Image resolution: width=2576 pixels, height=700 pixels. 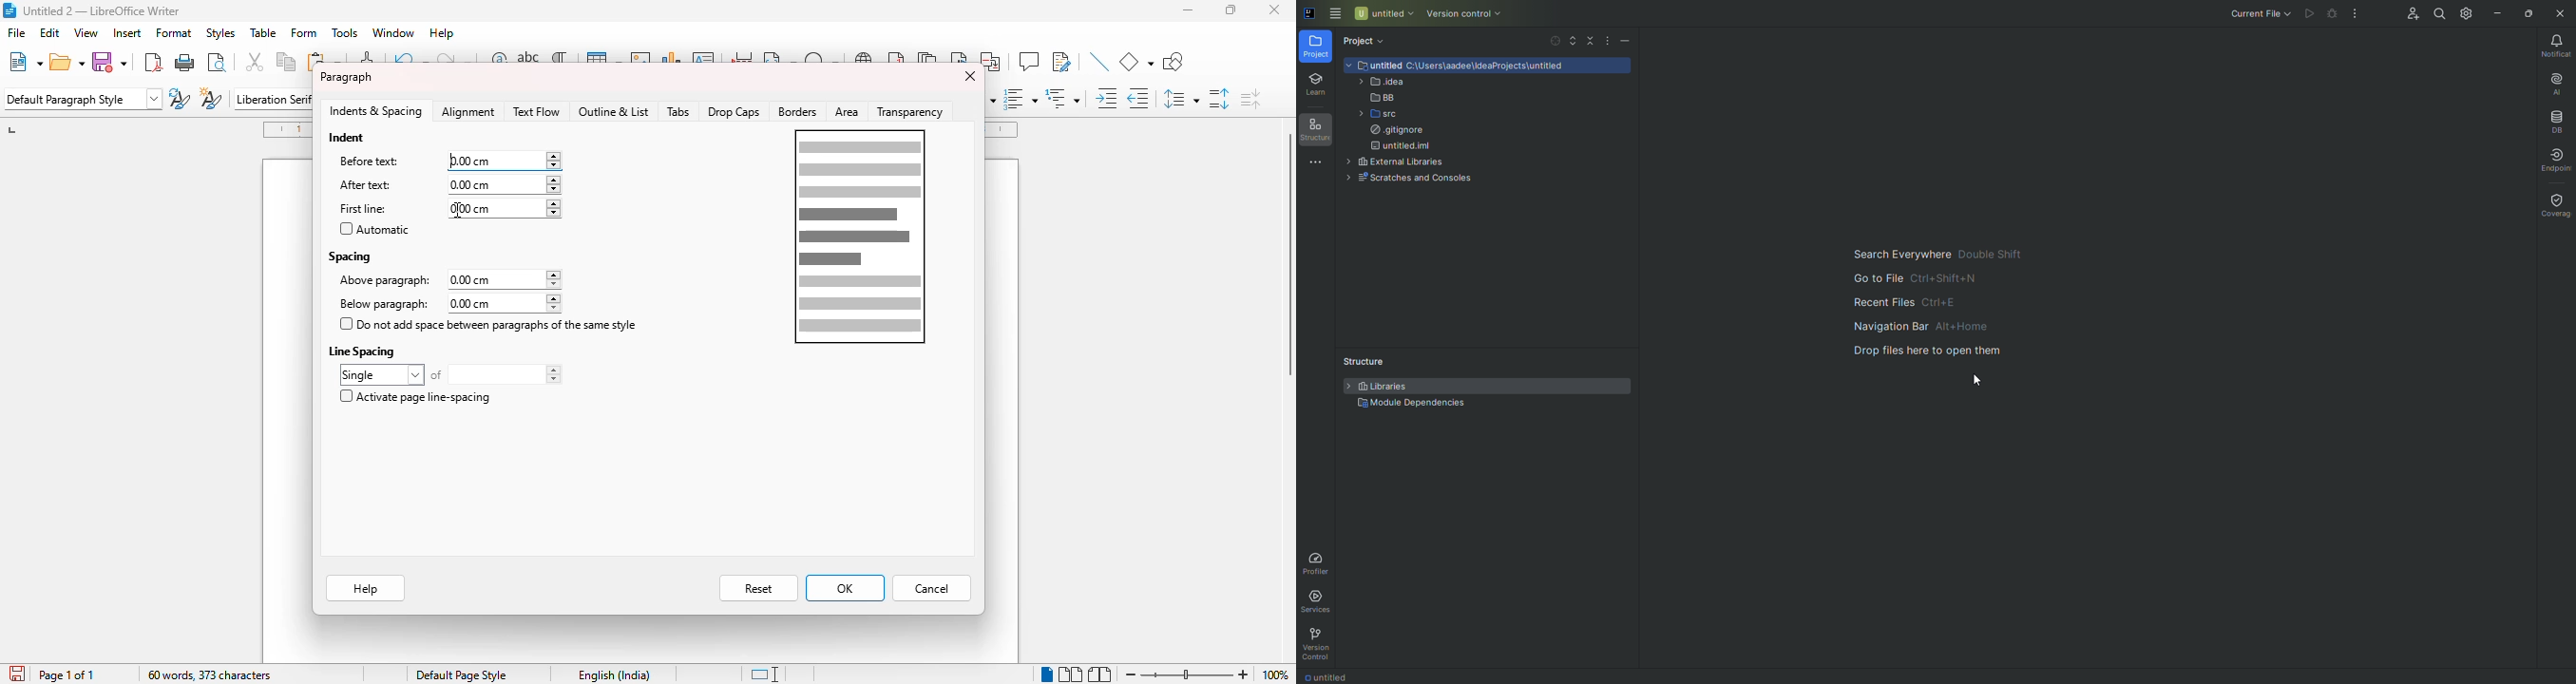 I want to click on OK, so click(x=845, y=588).